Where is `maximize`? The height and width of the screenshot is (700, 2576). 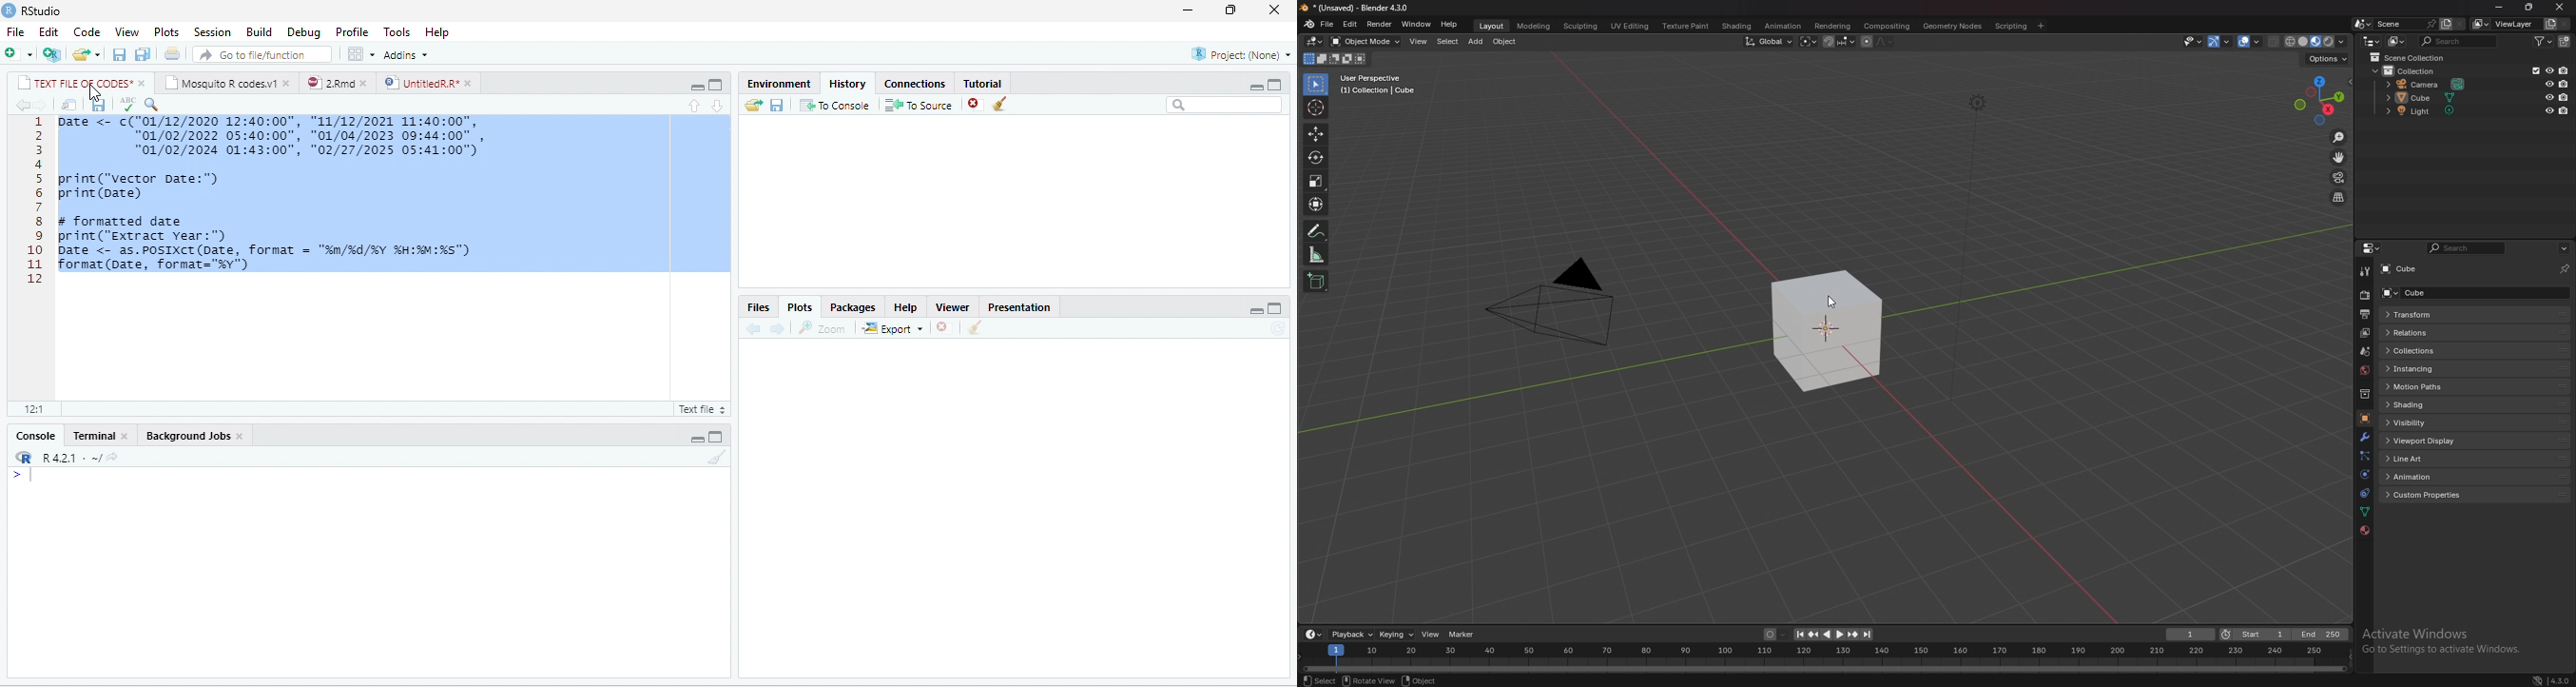
maximize is located at coordinates (716, 85).